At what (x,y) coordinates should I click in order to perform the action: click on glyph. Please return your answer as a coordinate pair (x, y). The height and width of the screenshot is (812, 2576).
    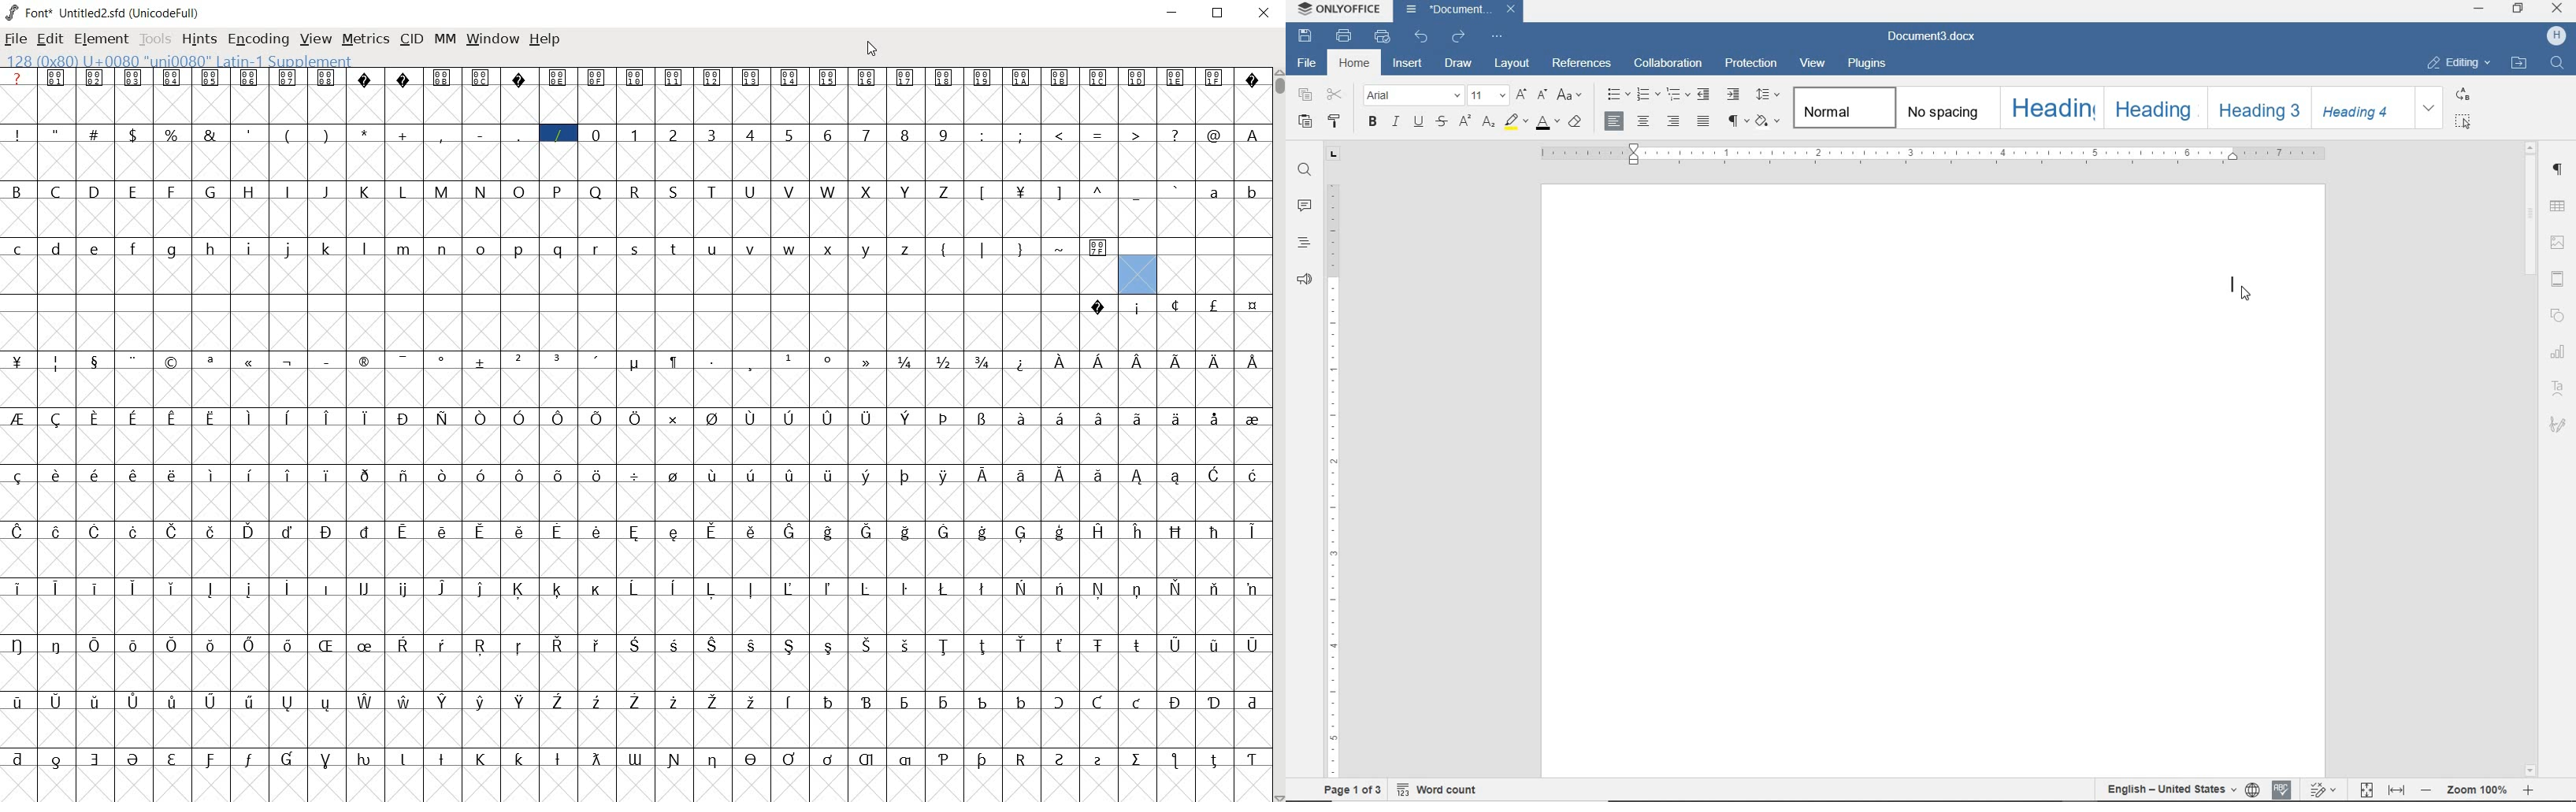
    Looking at the image, I should click on (1137, 759).